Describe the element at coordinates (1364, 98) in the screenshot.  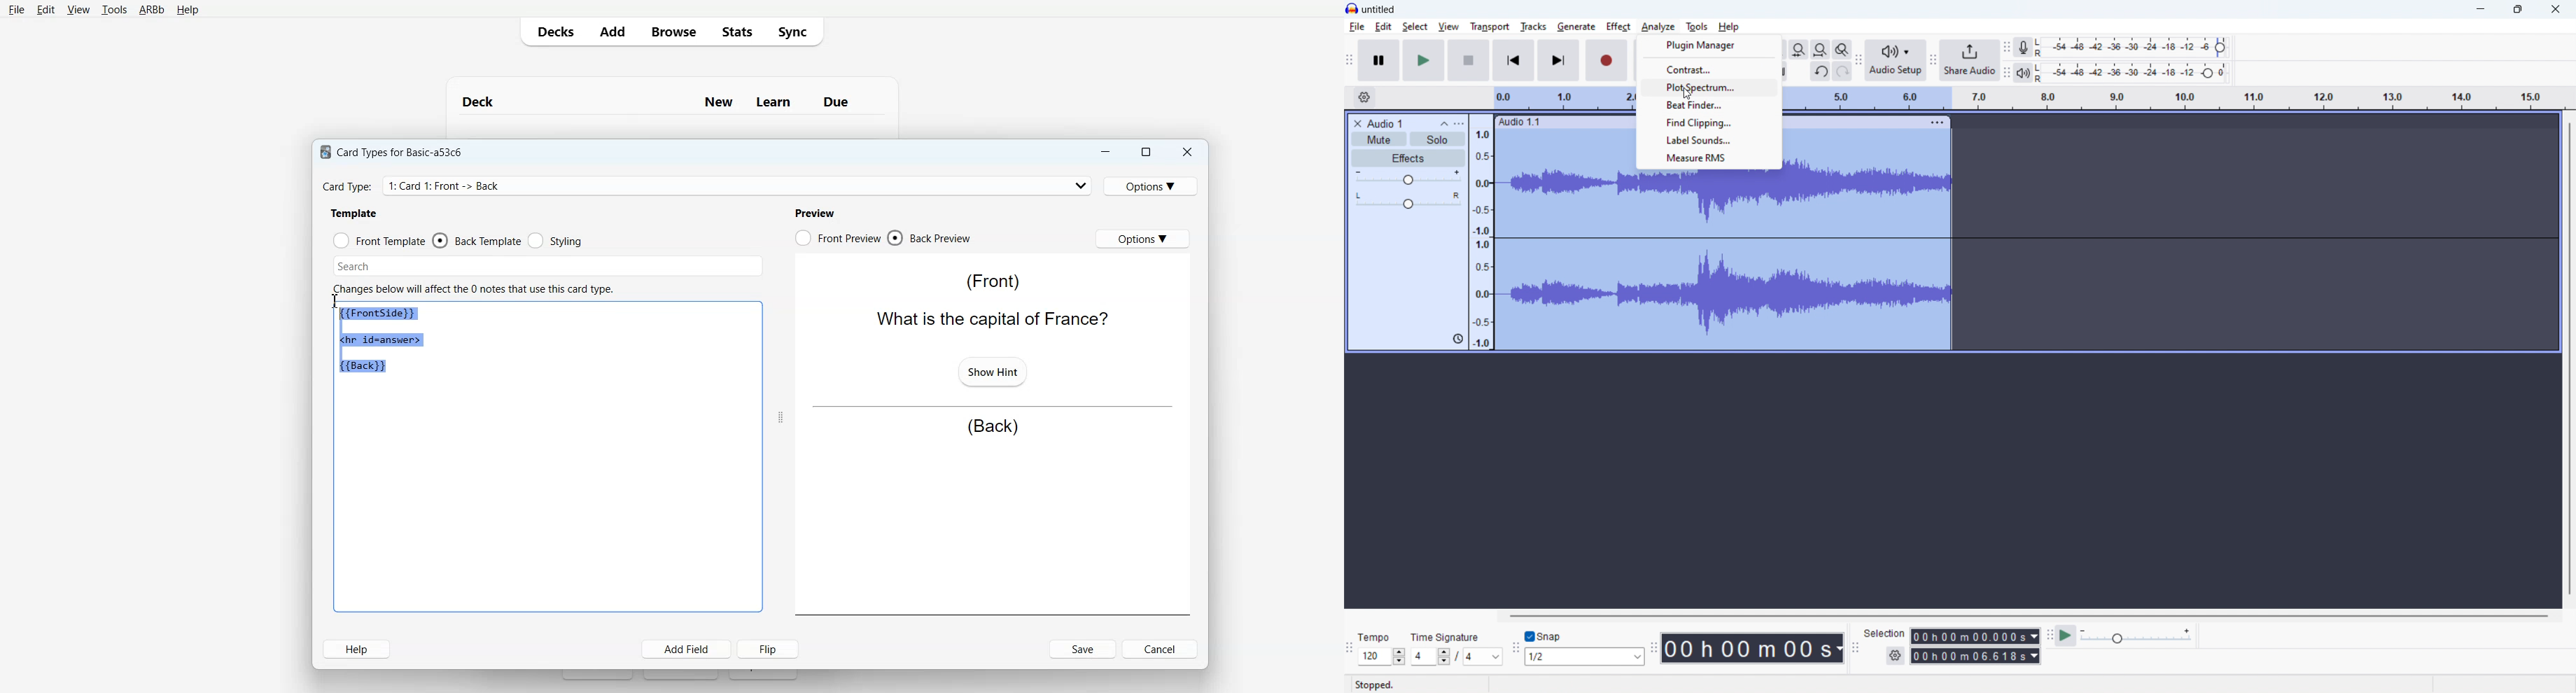
I see `timeline settings` at that location.